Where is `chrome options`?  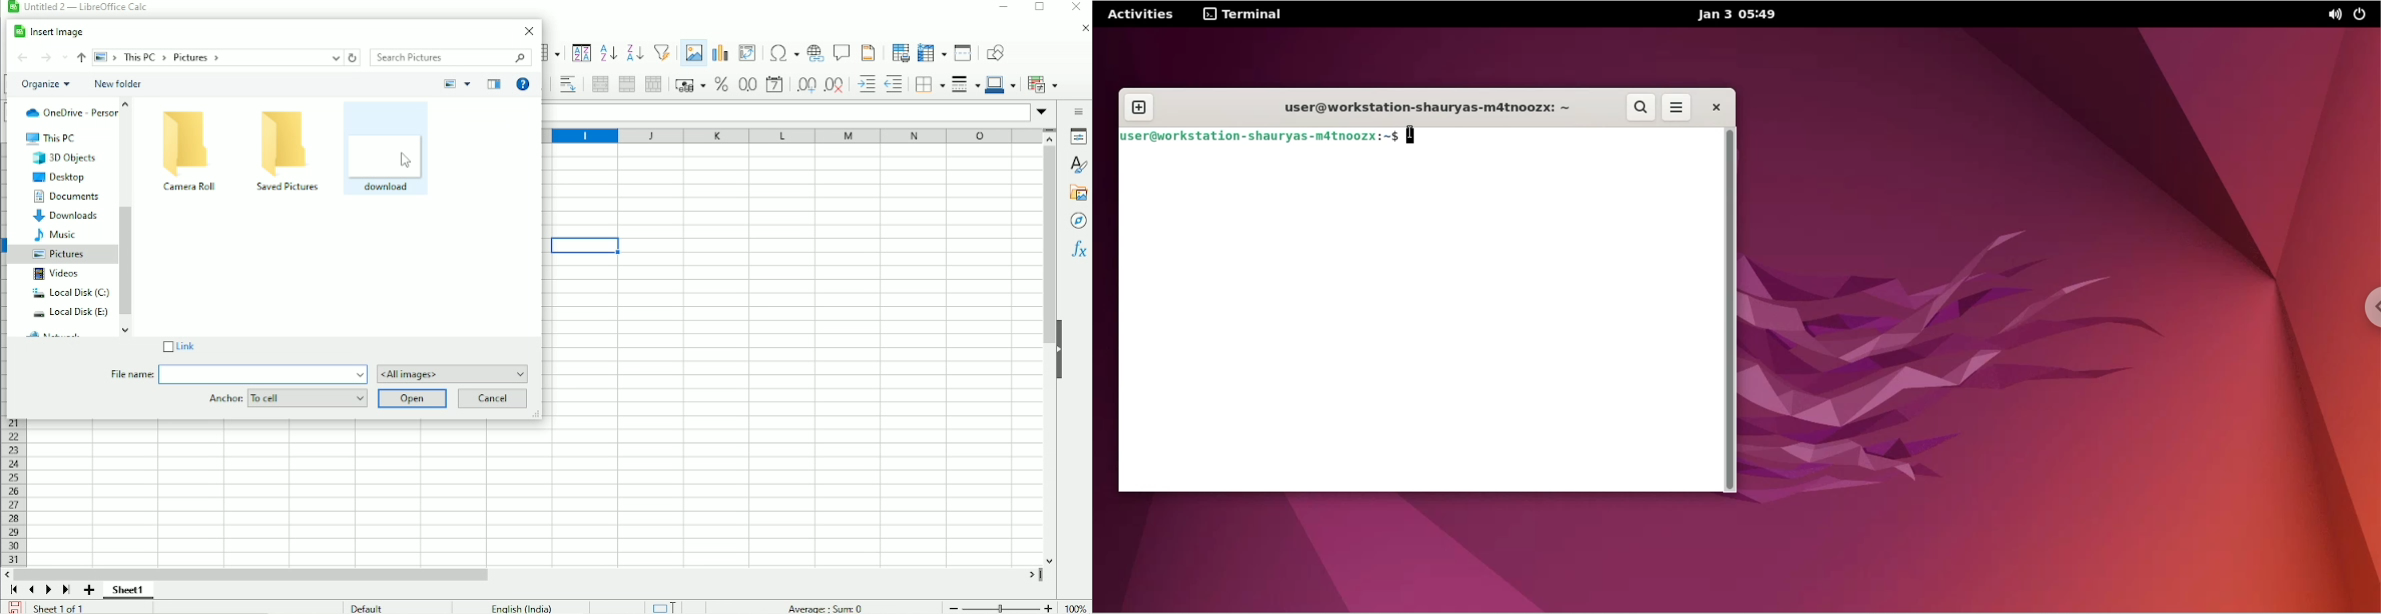 chrome options is located at coordinates (2368, 310).